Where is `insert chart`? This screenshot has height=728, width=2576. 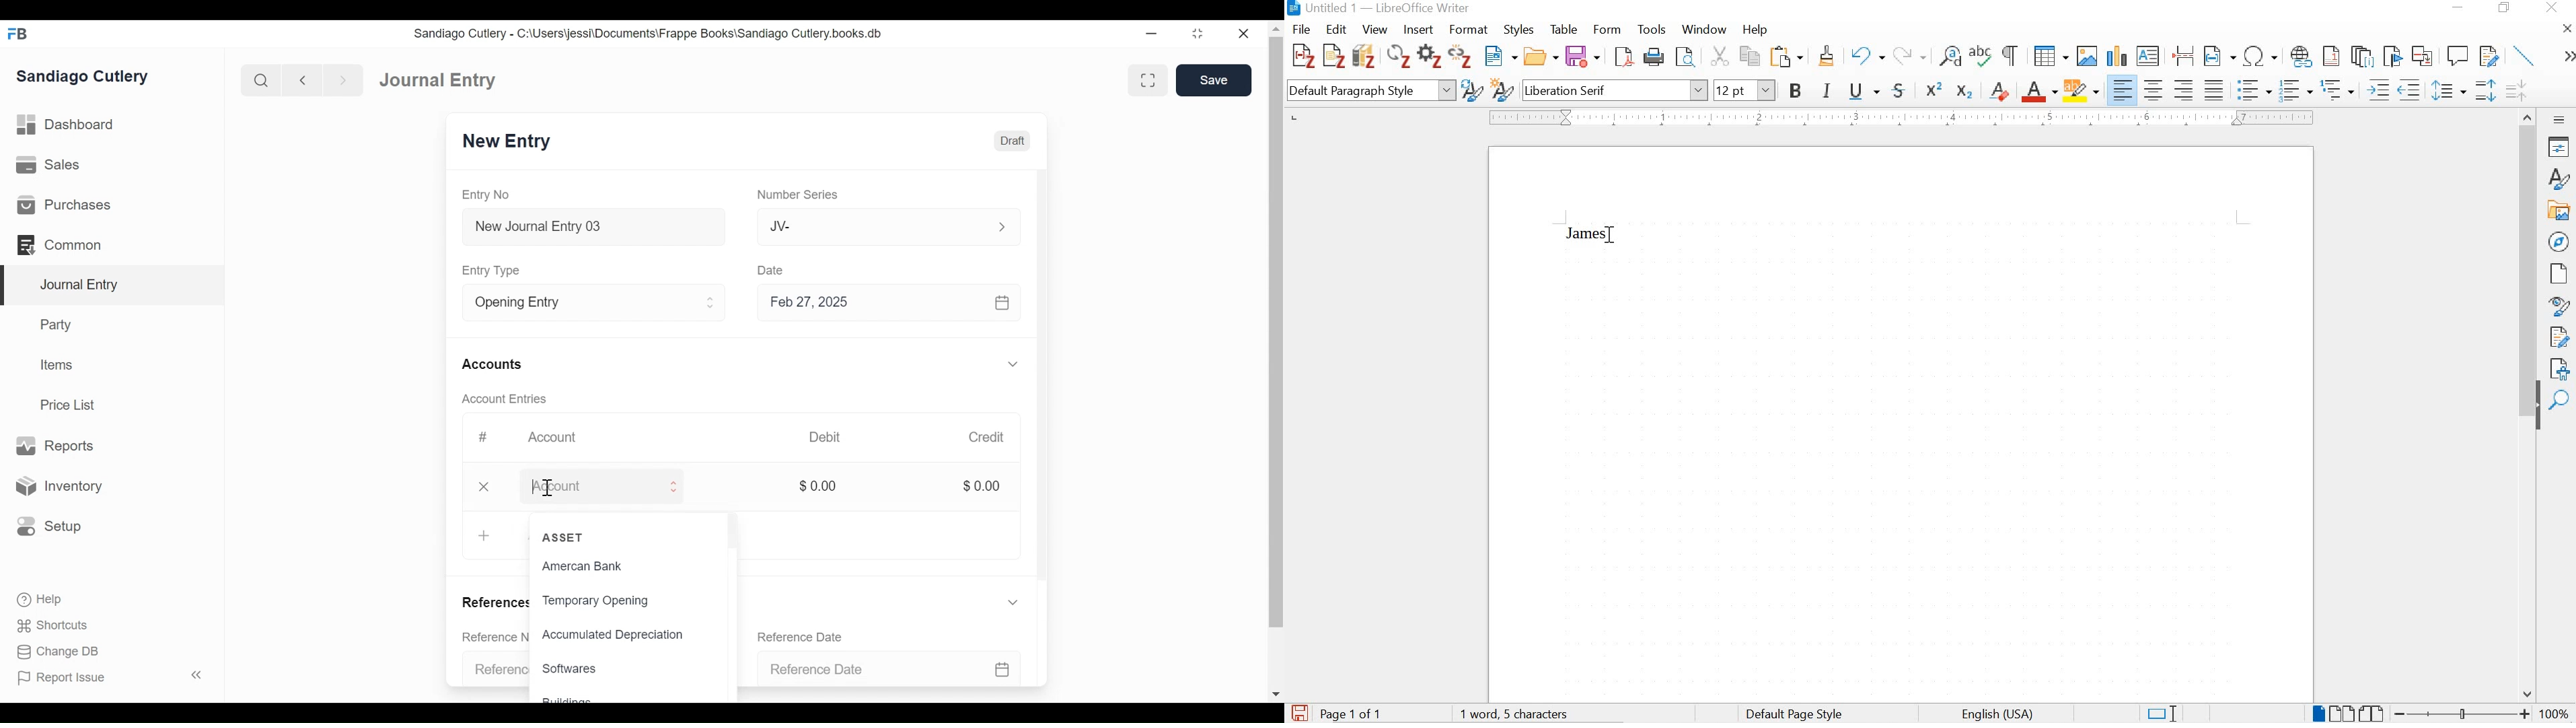 insert chart is located at coordinates (2116, 57).